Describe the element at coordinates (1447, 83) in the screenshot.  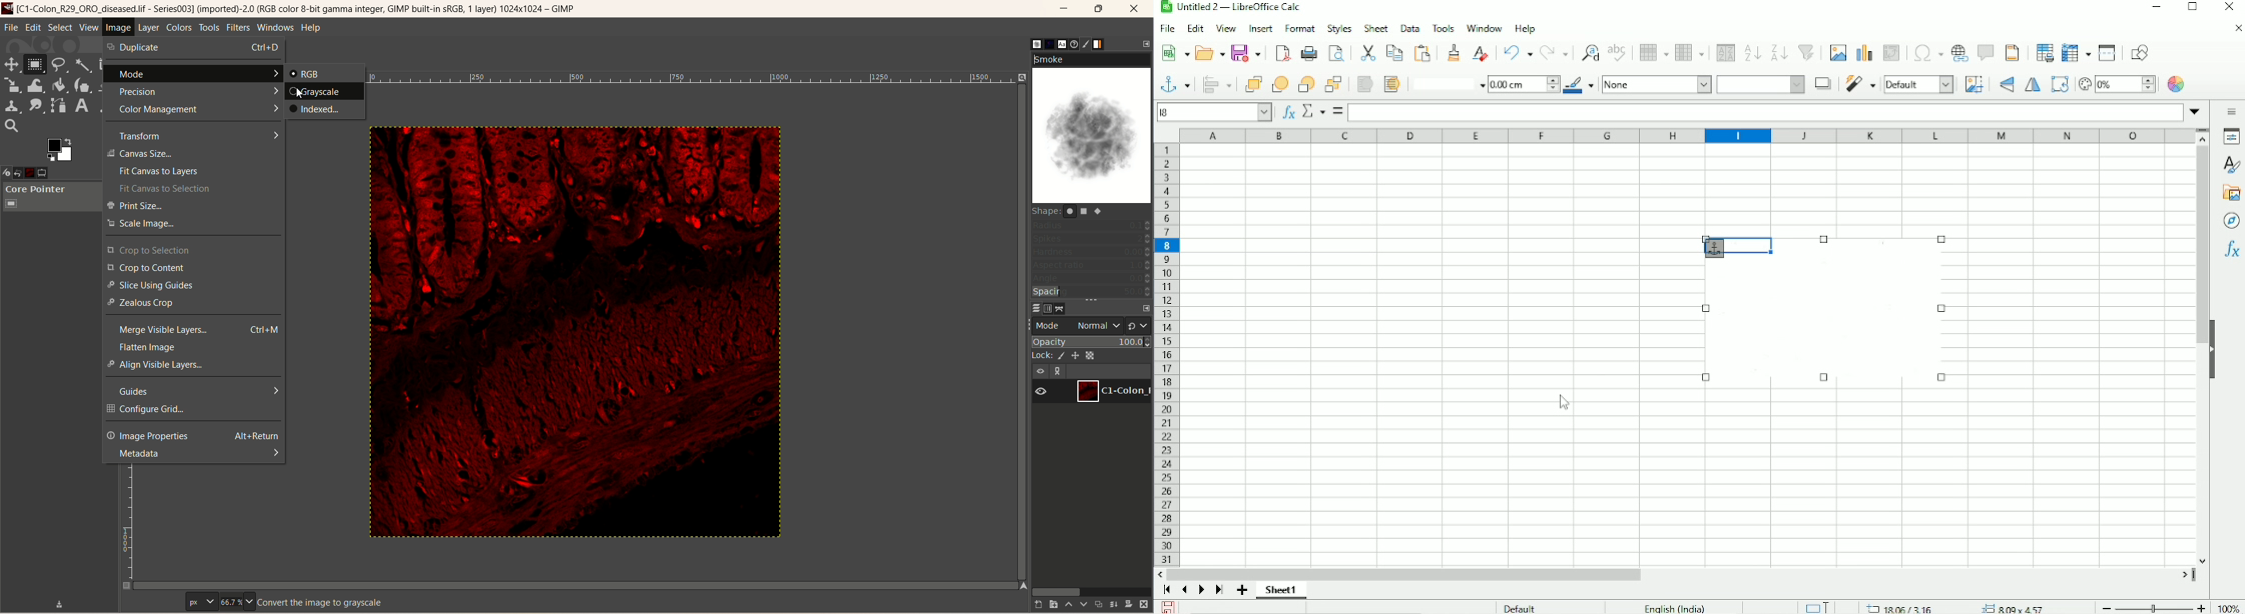
I see `line style` at that location.